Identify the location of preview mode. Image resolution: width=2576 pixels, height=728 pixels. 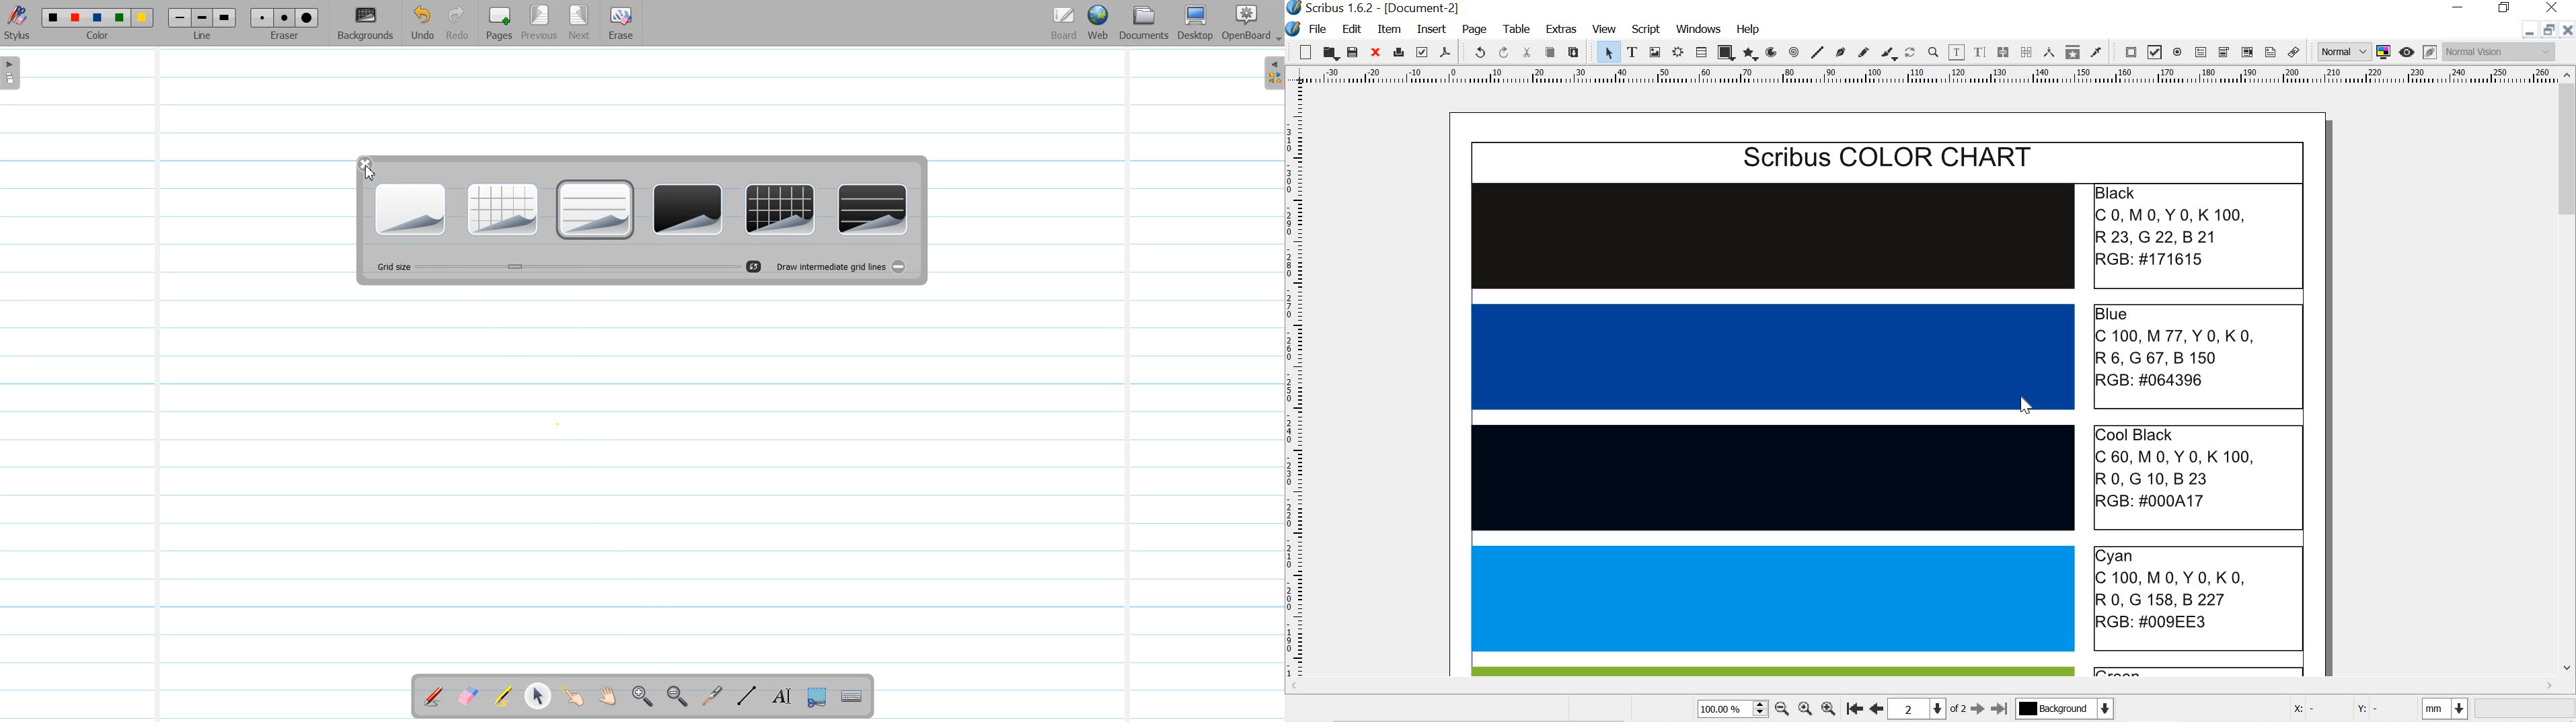
(2409, 51).